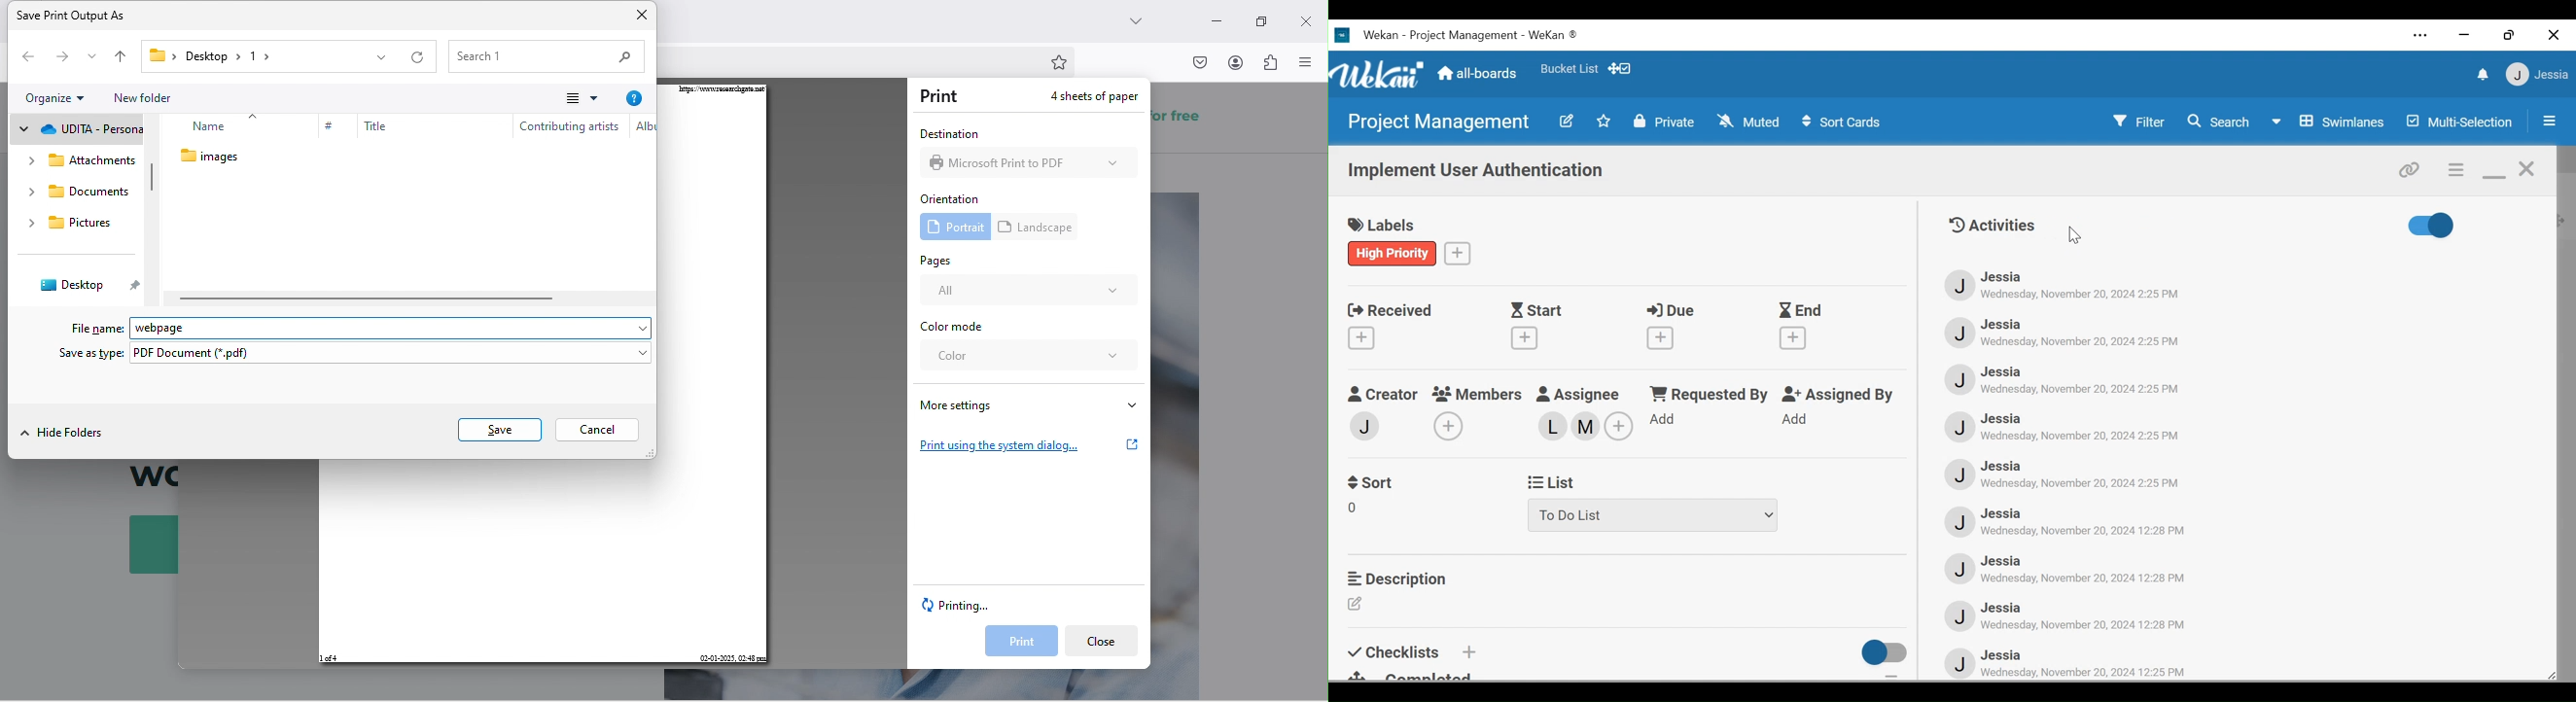 This screenshot has height=728, width=2576. Describe the element at coordinates (1362, 426) in the screenshot. I see `Add` at that location.